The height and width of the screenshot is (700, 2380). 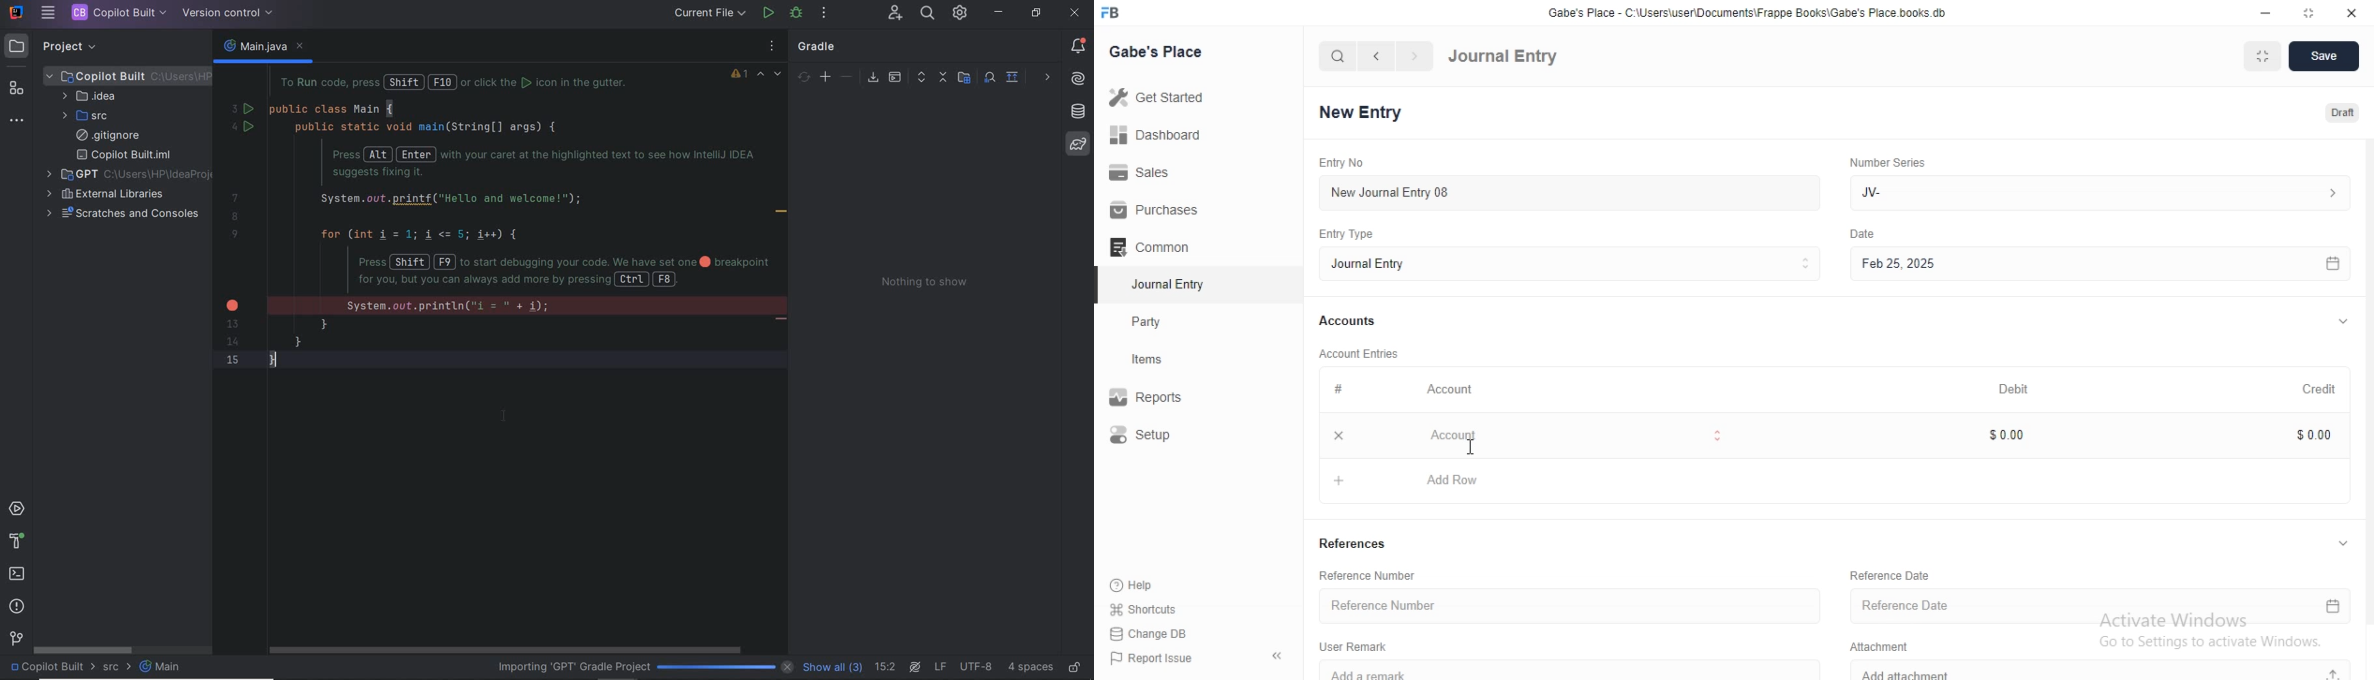 I want to click on FB, so click(x=1112, y=13).